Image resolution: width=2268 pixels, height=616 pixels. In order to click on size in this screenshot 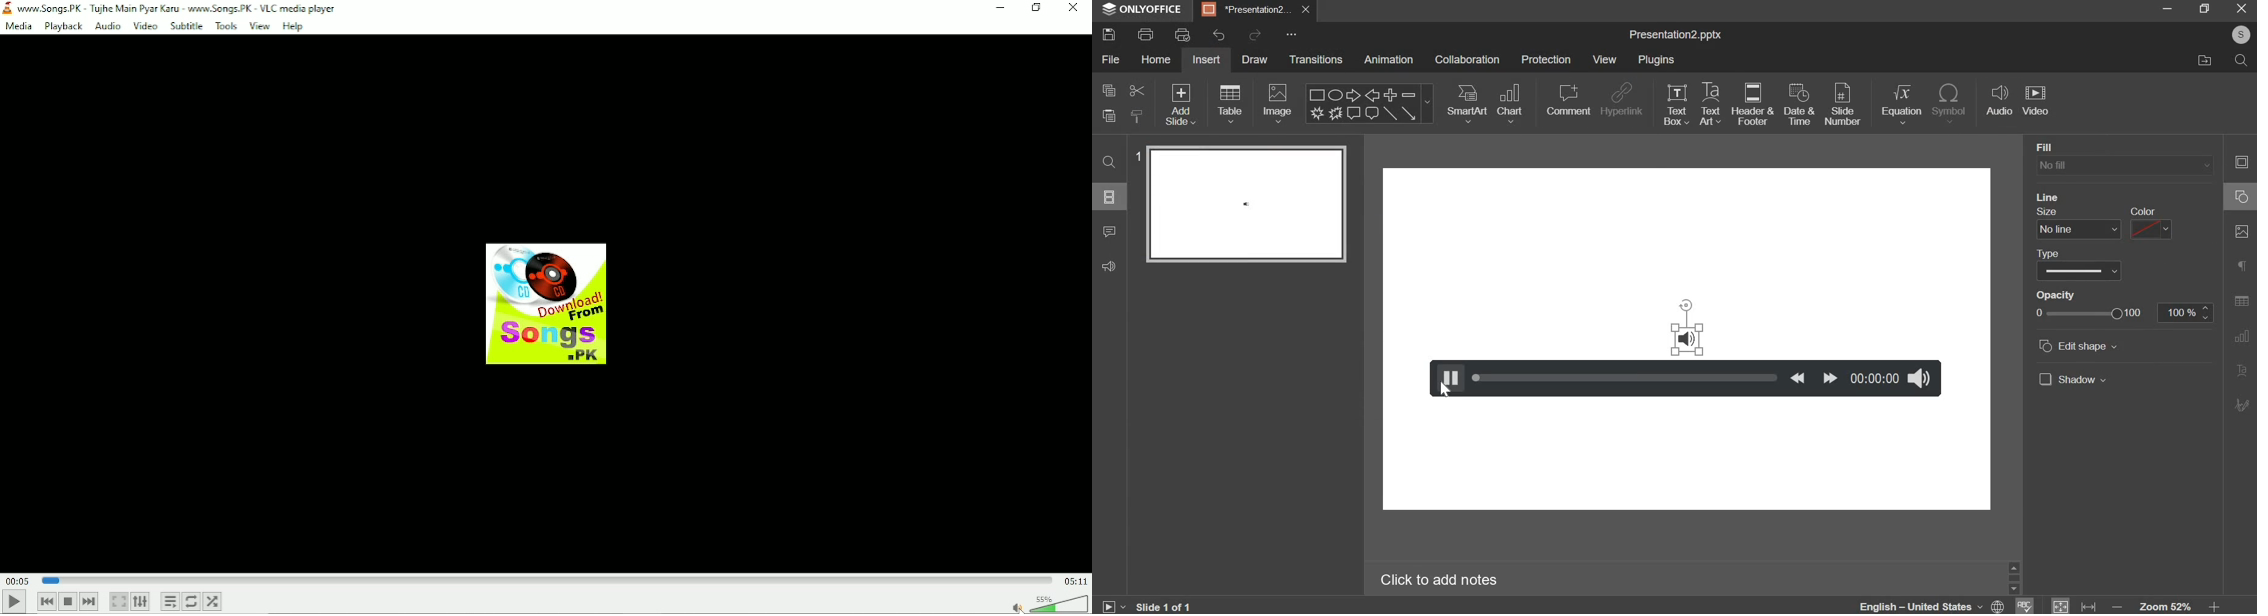, I will do `click(2048, 211)`.